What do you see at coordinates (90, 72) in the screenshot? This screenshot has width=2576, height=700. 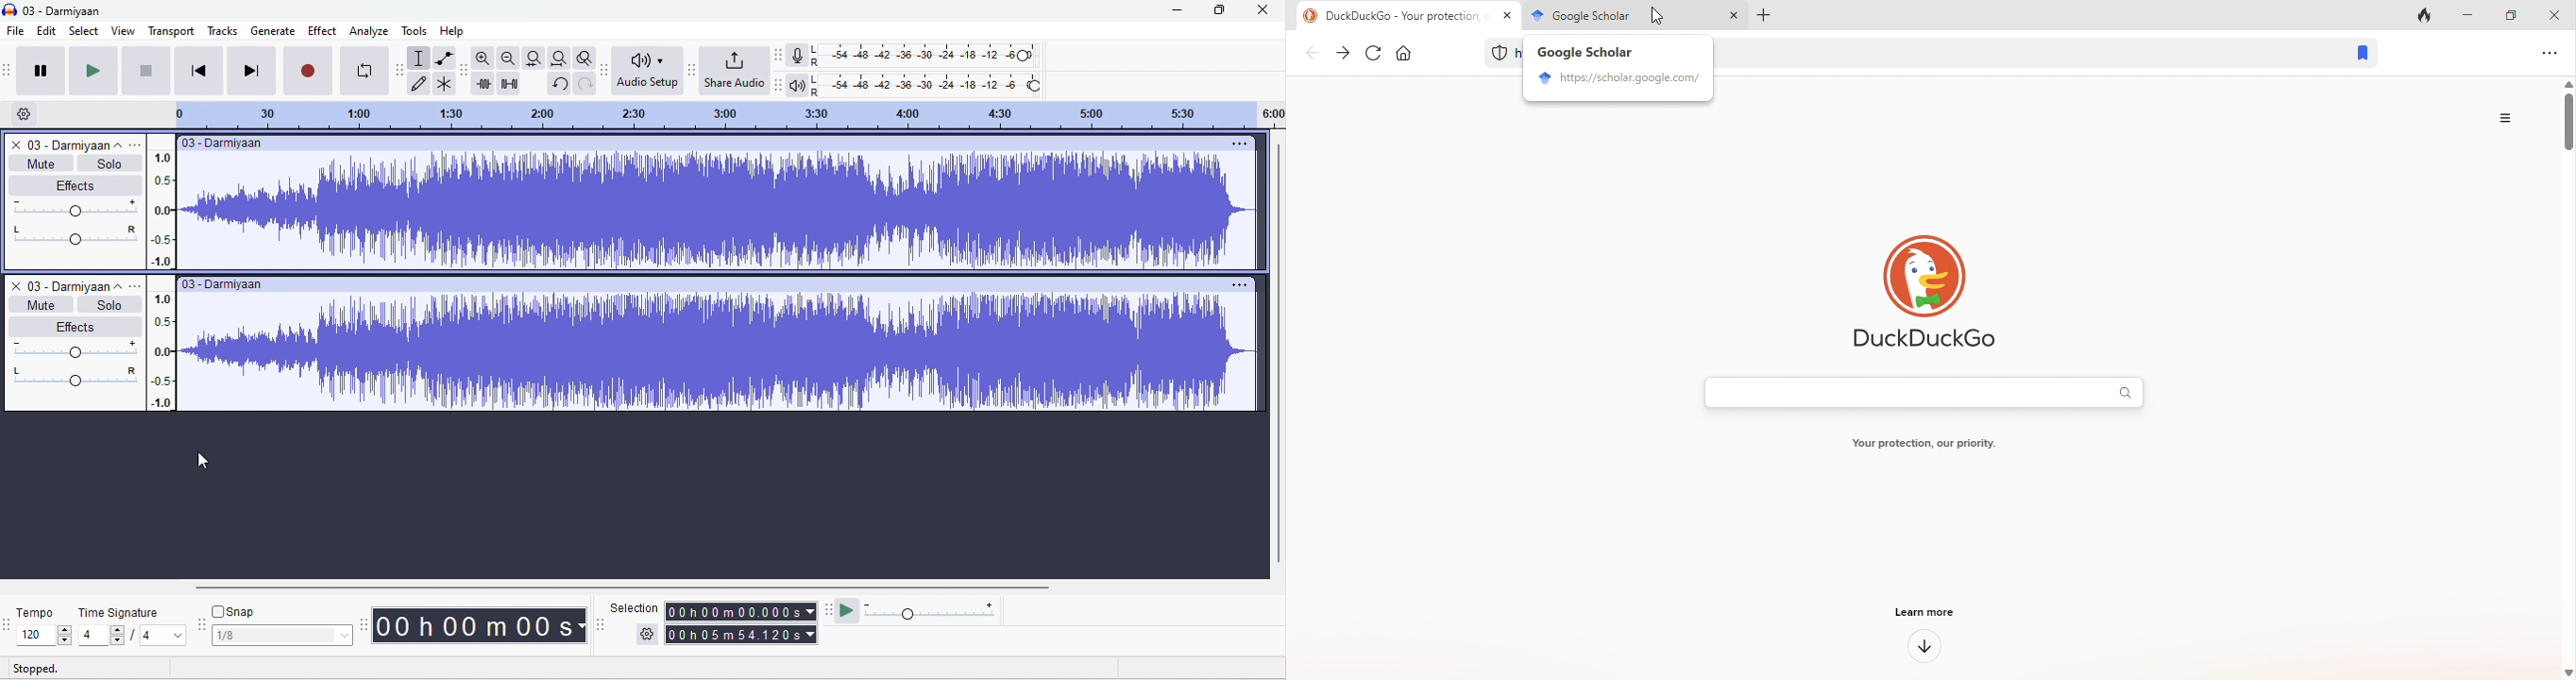 I see `play` at bounding box center [90, 72].